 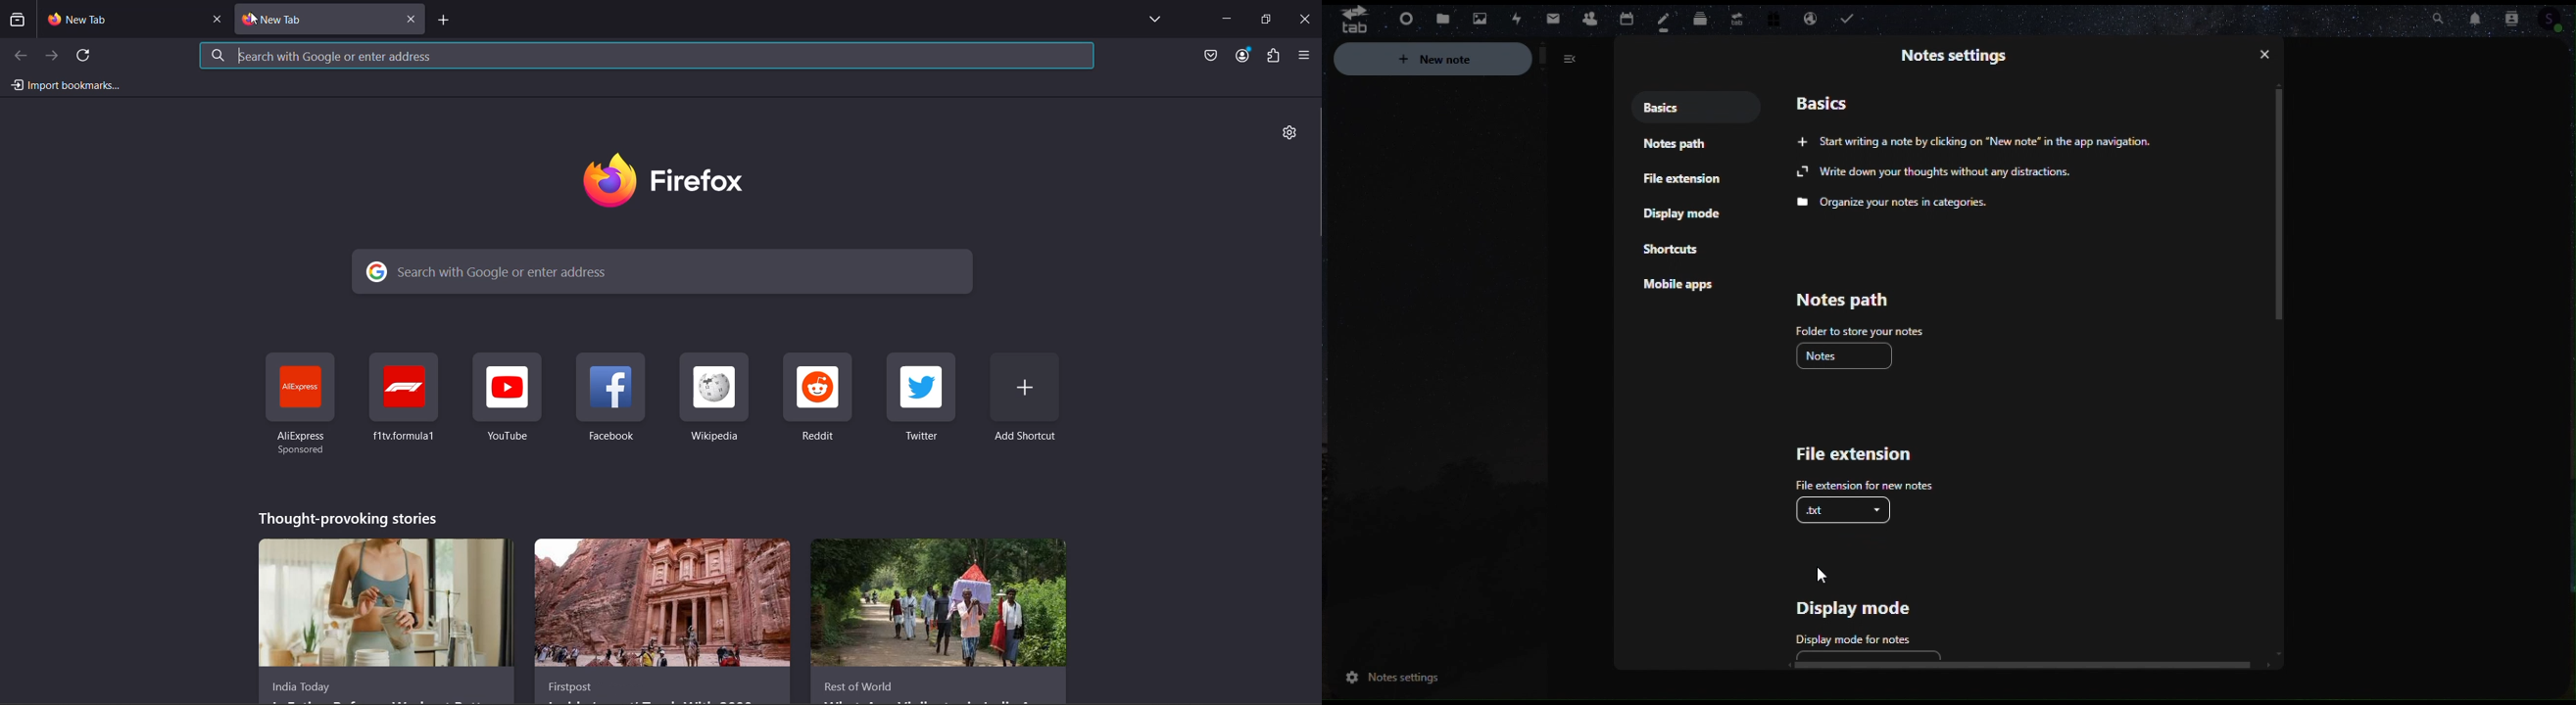 What do you see at coordinates (526, 53) in the screenshot?
I see `search bar highlighted` at bounding box center [526, 53].